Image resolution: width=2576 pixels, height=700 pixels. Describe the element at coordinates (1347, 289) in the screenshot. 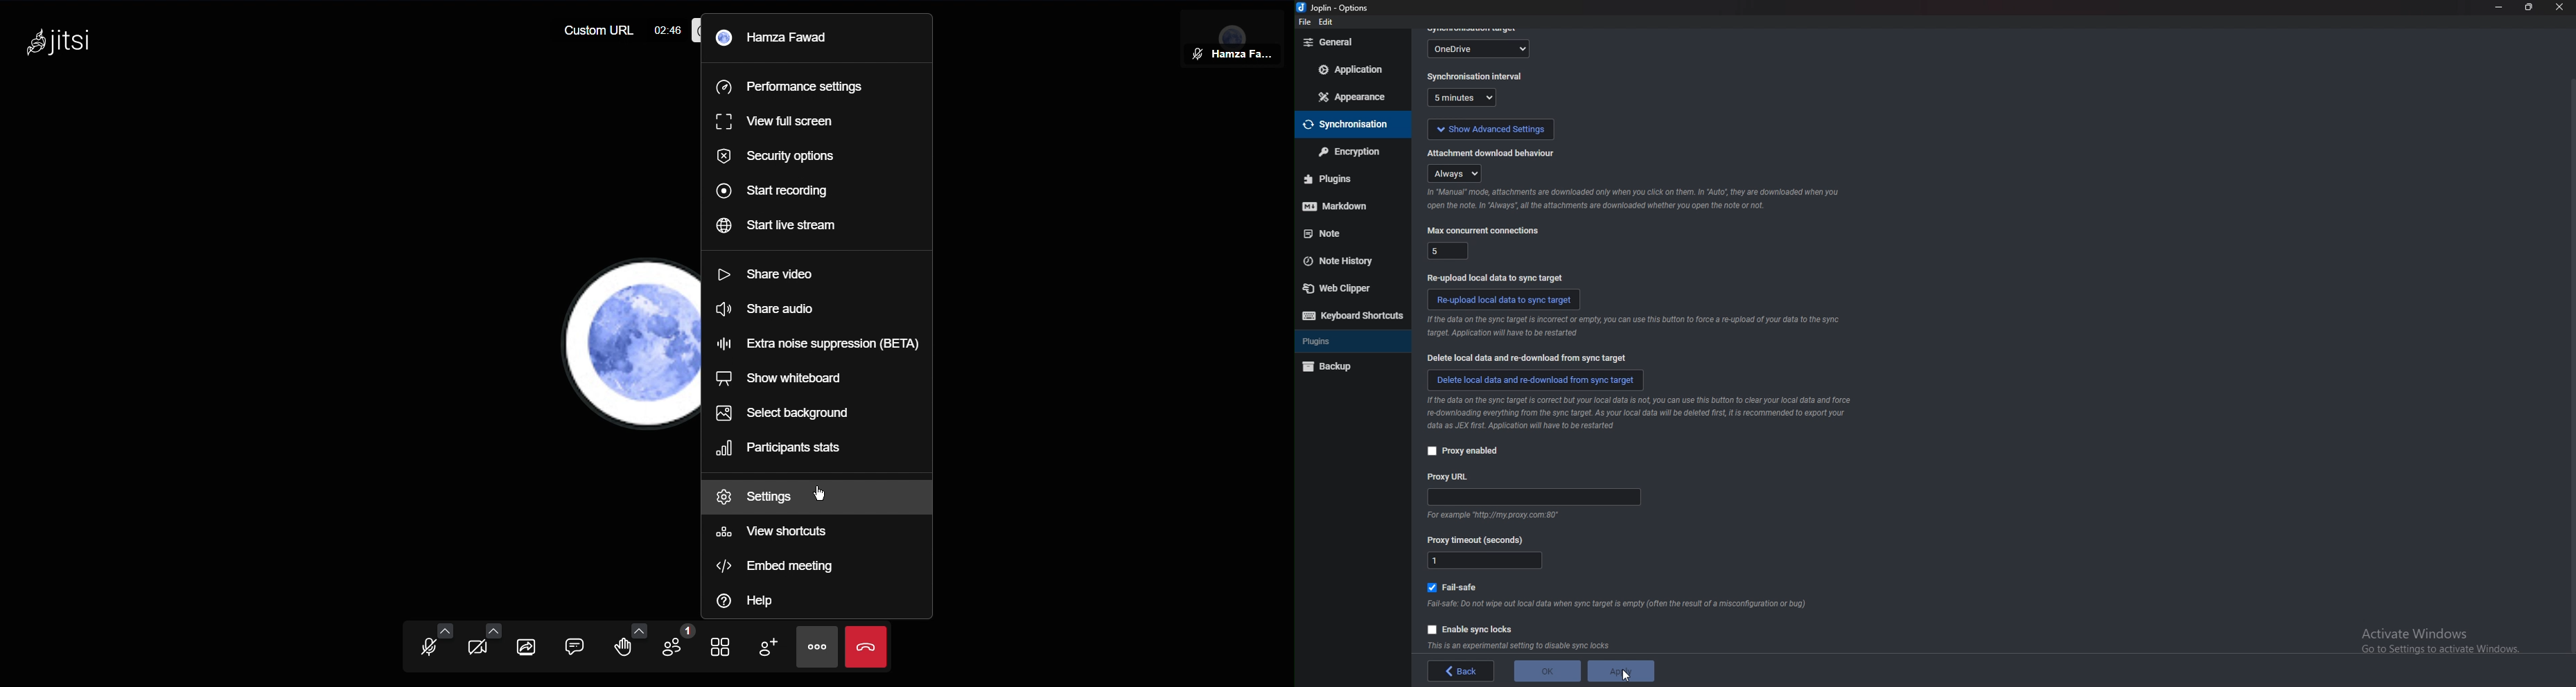

I see `web clipper` at that location.